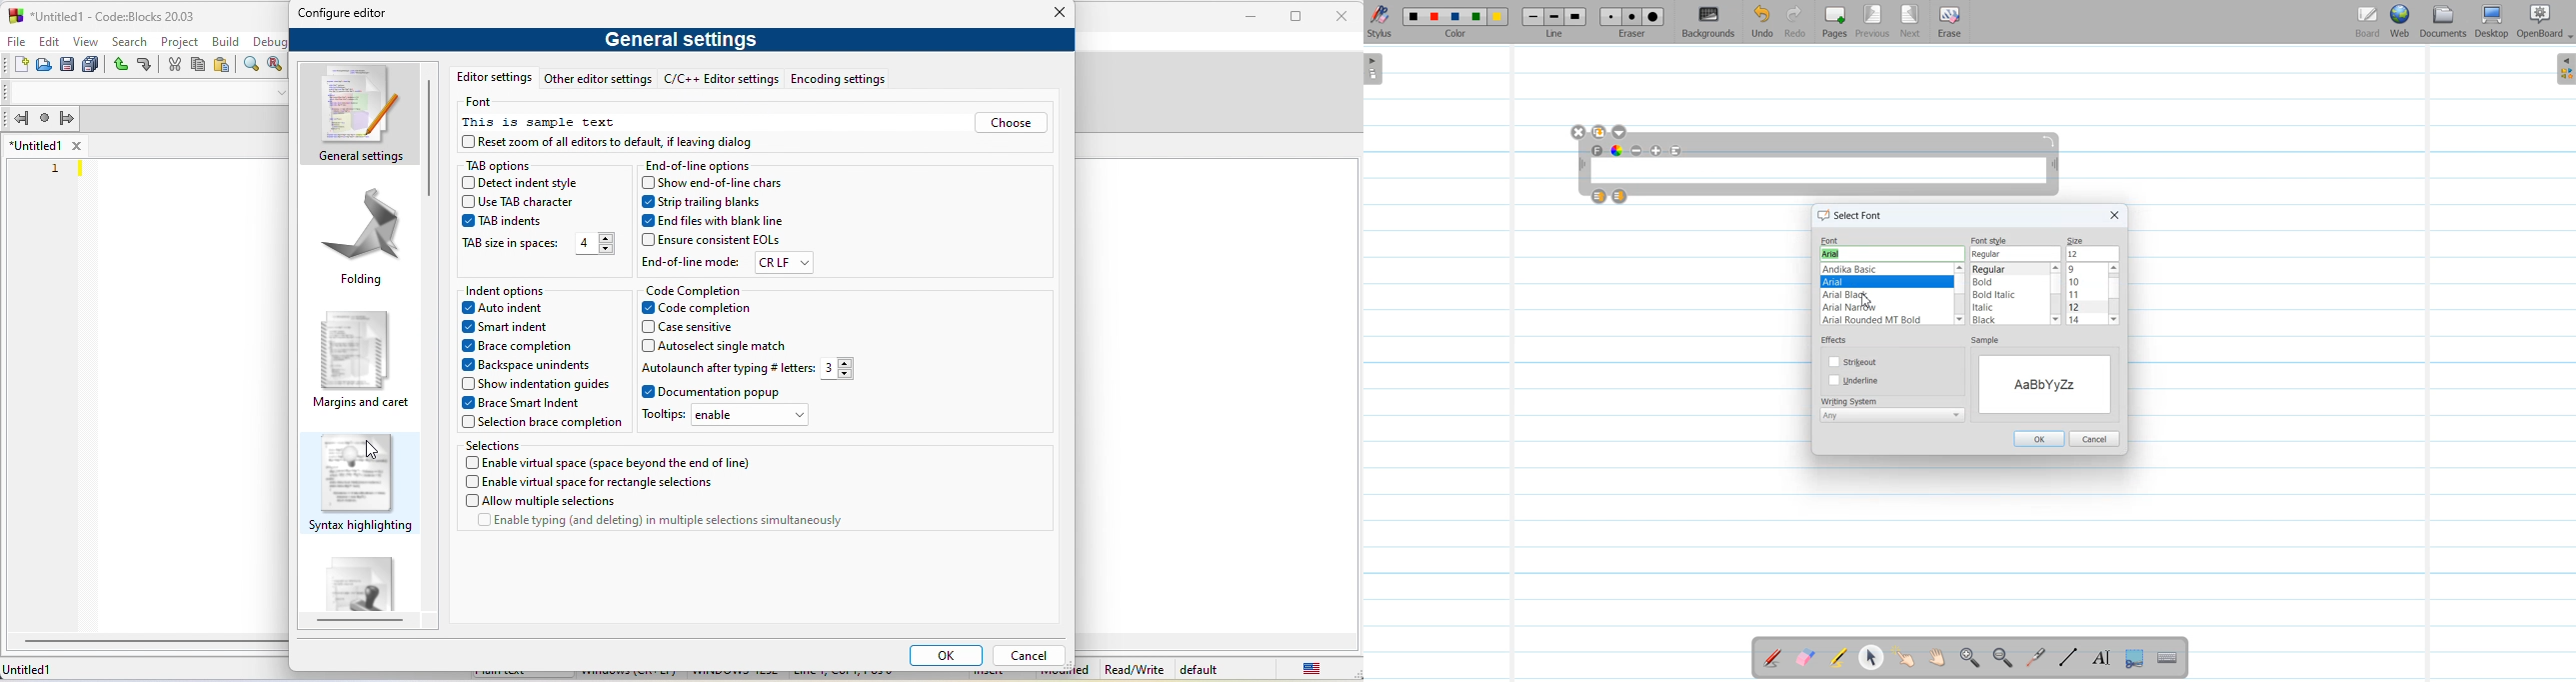  What do you see at coordinates (540, 384) in the screenshot?
I see `show indentation guides` at bounding box center [540, 384].